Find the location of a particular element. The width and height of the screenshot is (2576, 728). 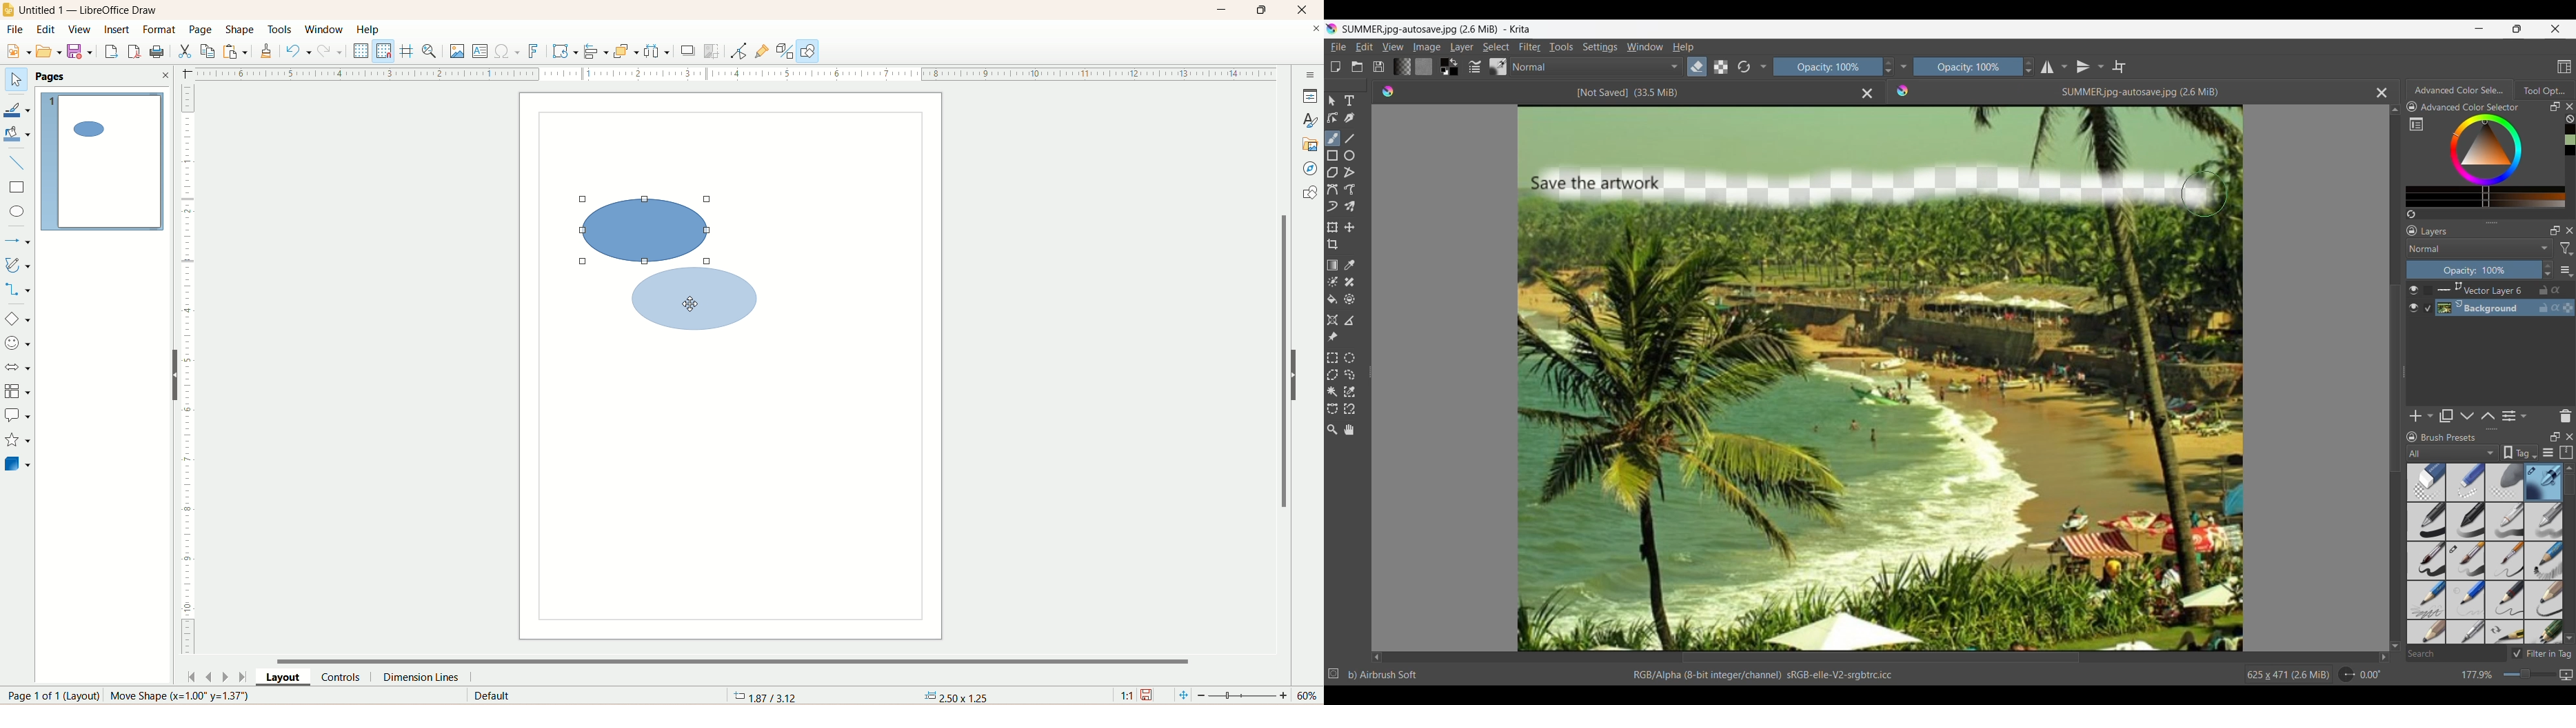

More settings is located at coordinates (2566, 270).